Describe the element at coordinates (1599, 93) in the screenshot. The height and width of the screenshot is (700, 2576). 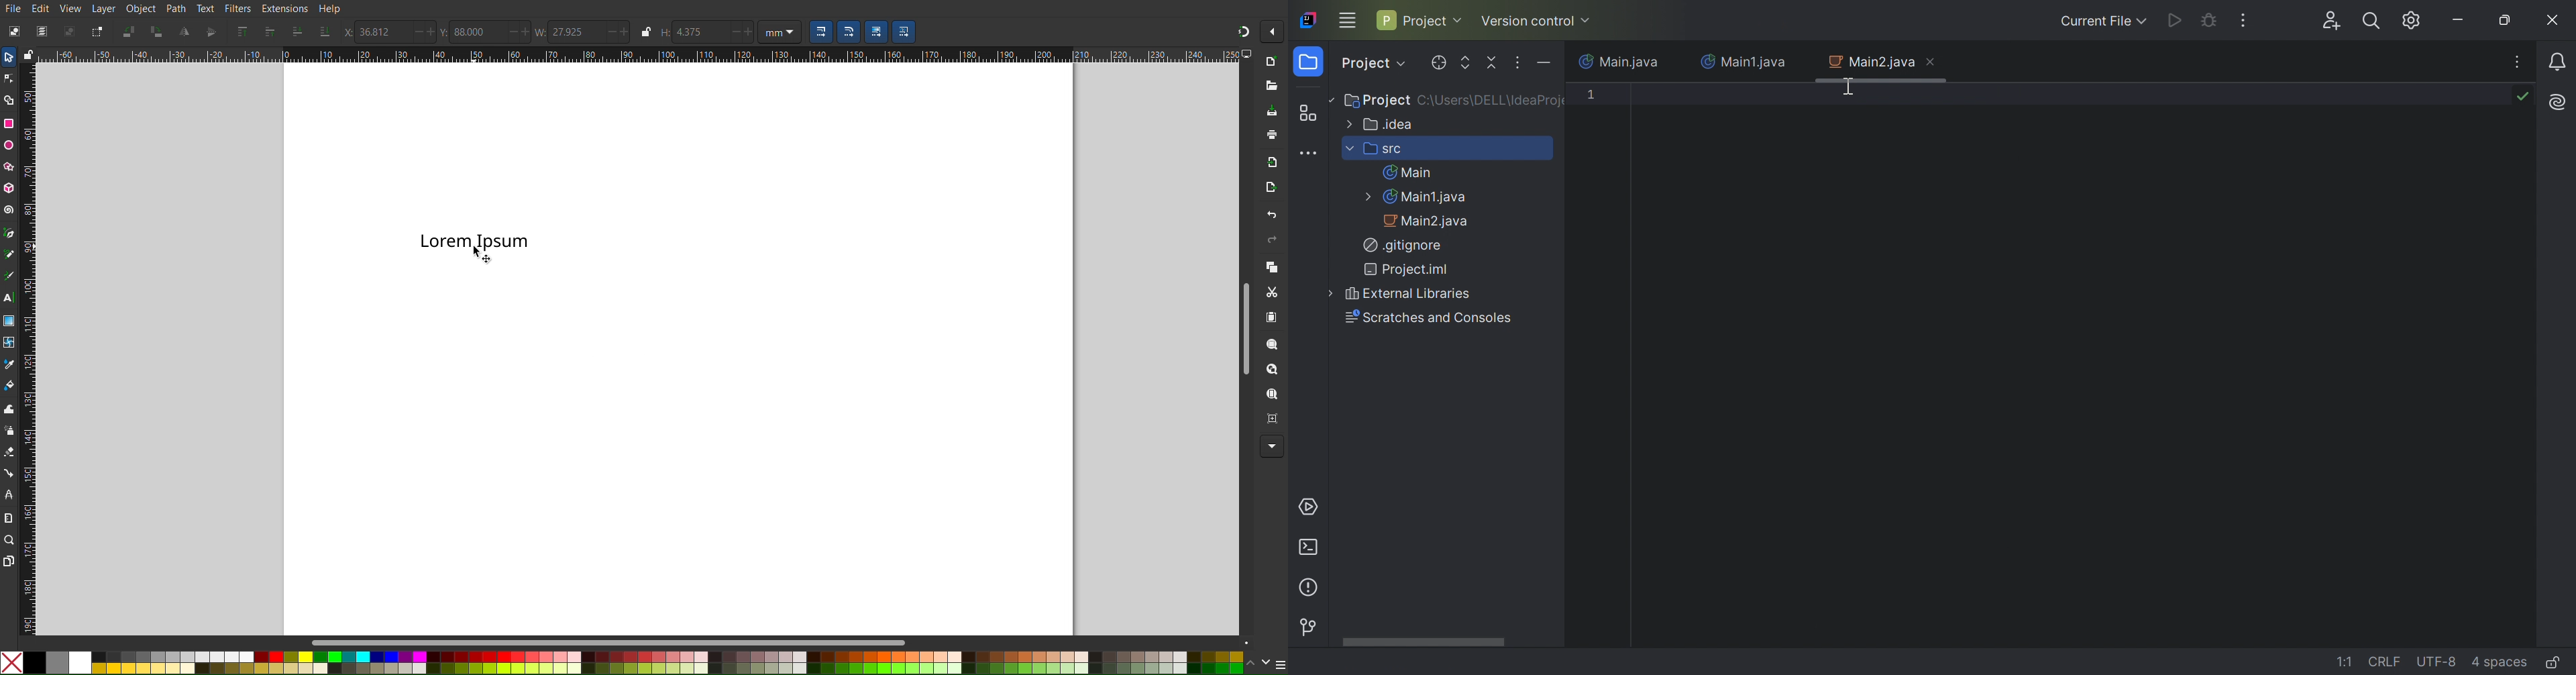
I see ` line 1` at that location.